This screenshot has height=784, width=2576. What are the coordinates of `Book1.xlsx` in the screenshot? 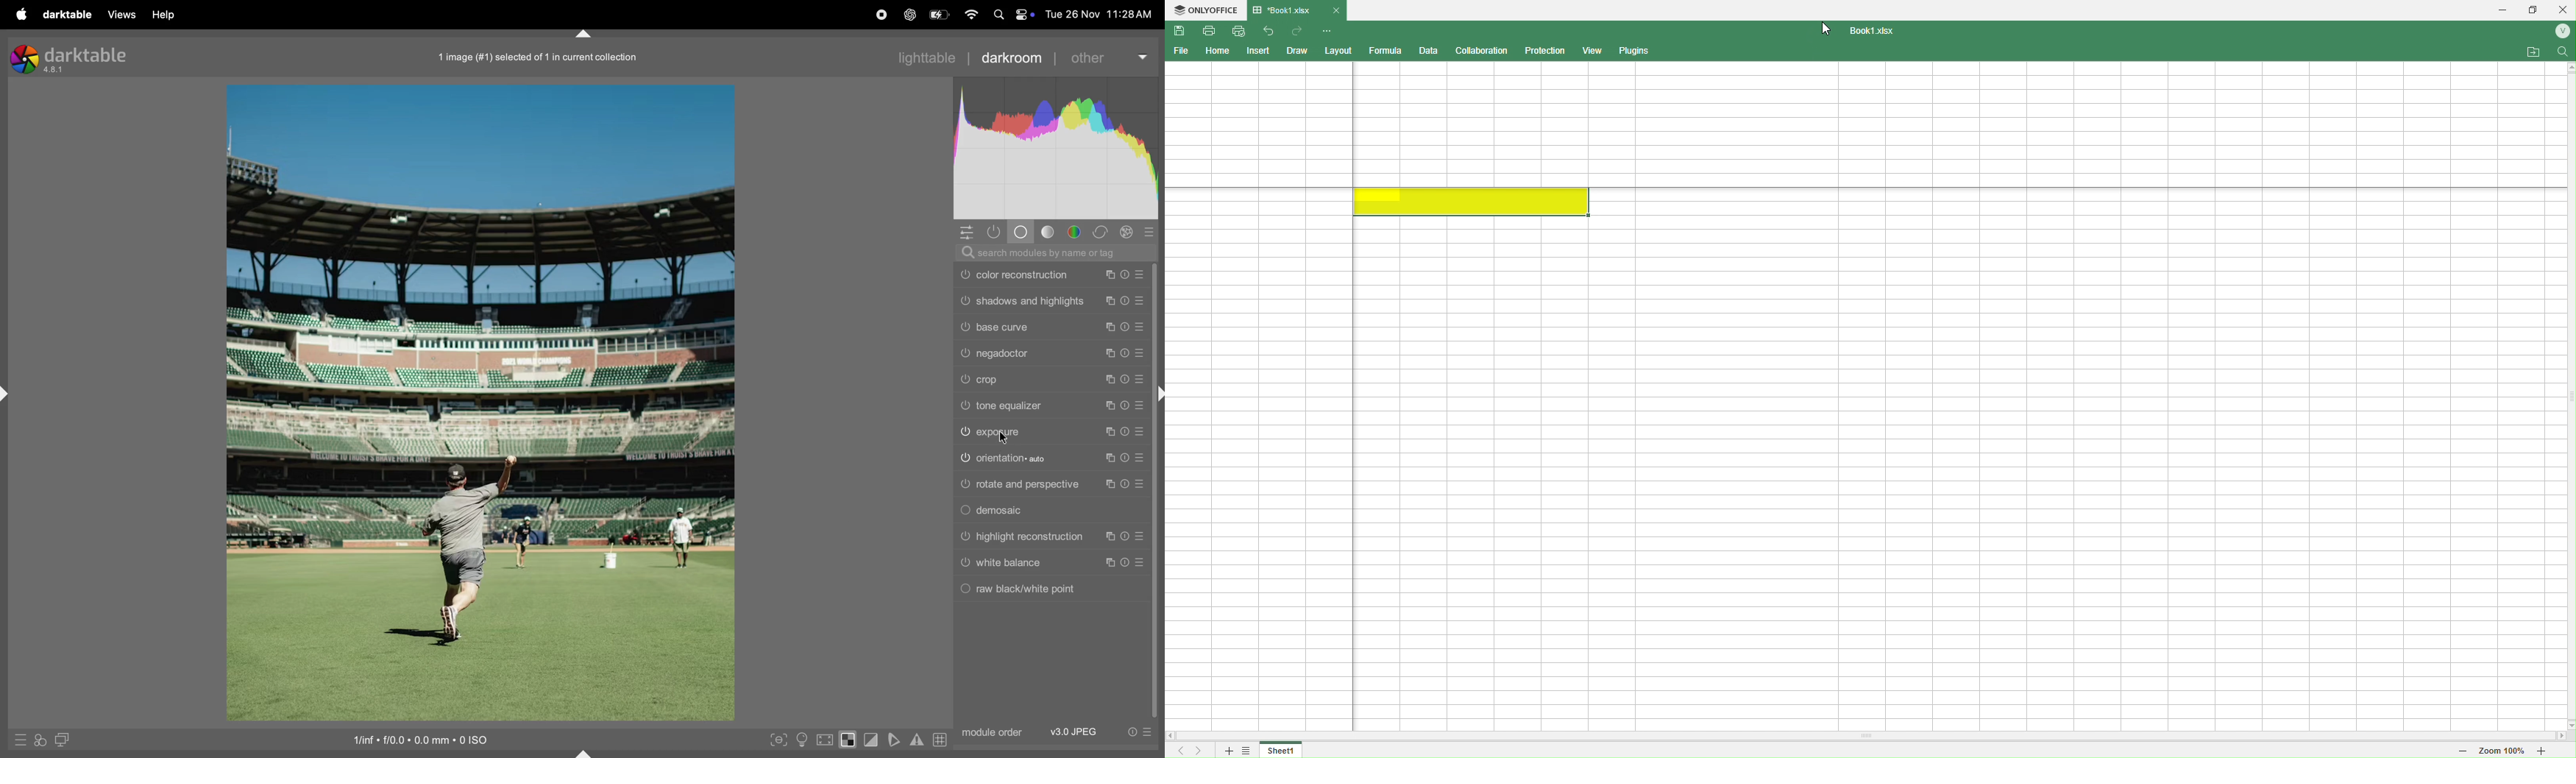 It's located at (1876, 32).